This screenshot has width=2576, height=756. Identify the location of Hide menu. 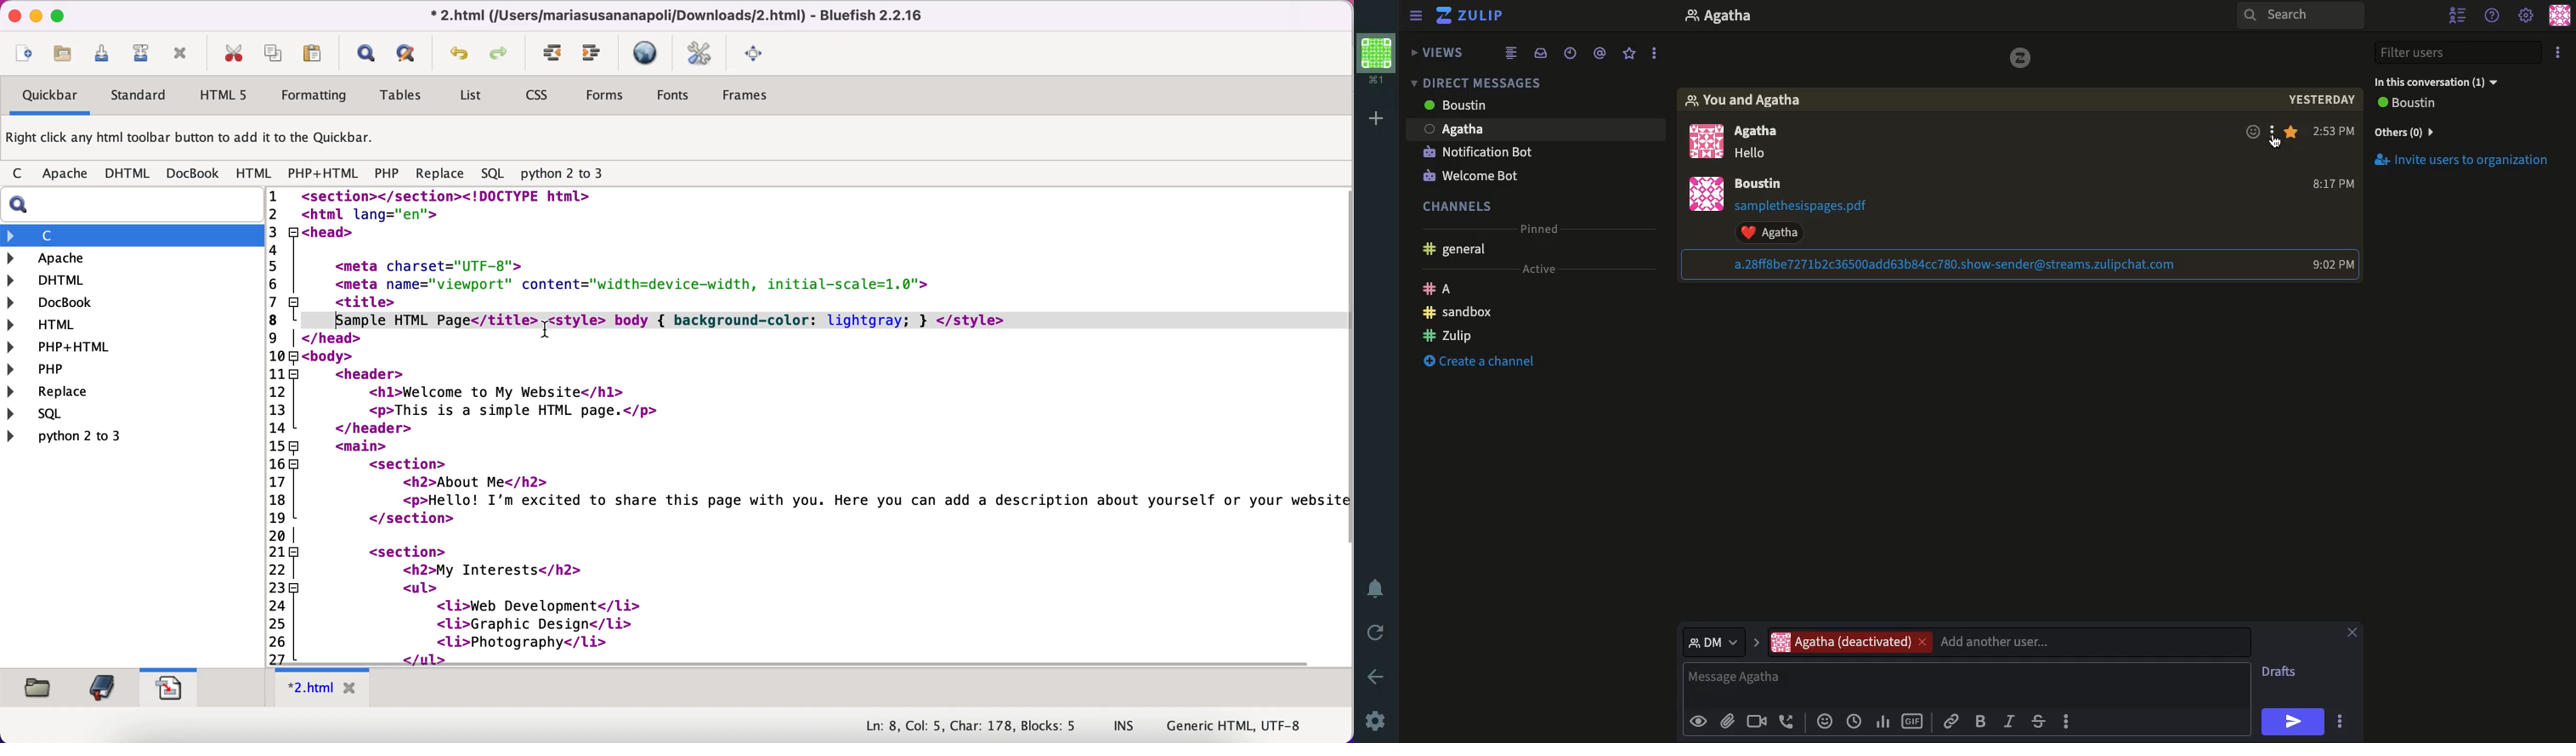
(1416, 14).